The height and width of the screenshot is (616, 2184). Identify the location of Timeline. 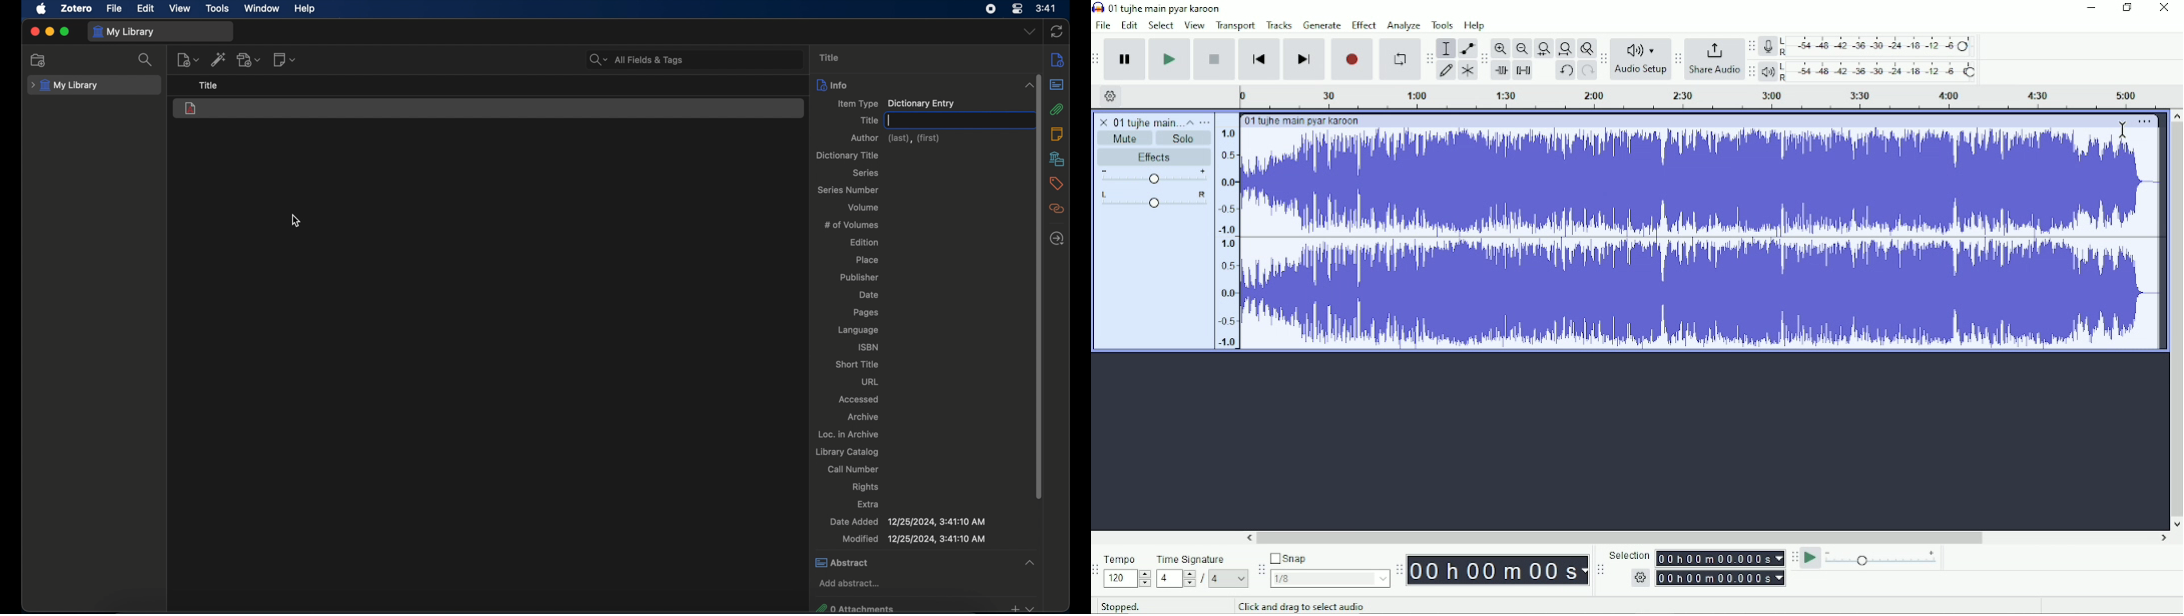
(1706, 96).